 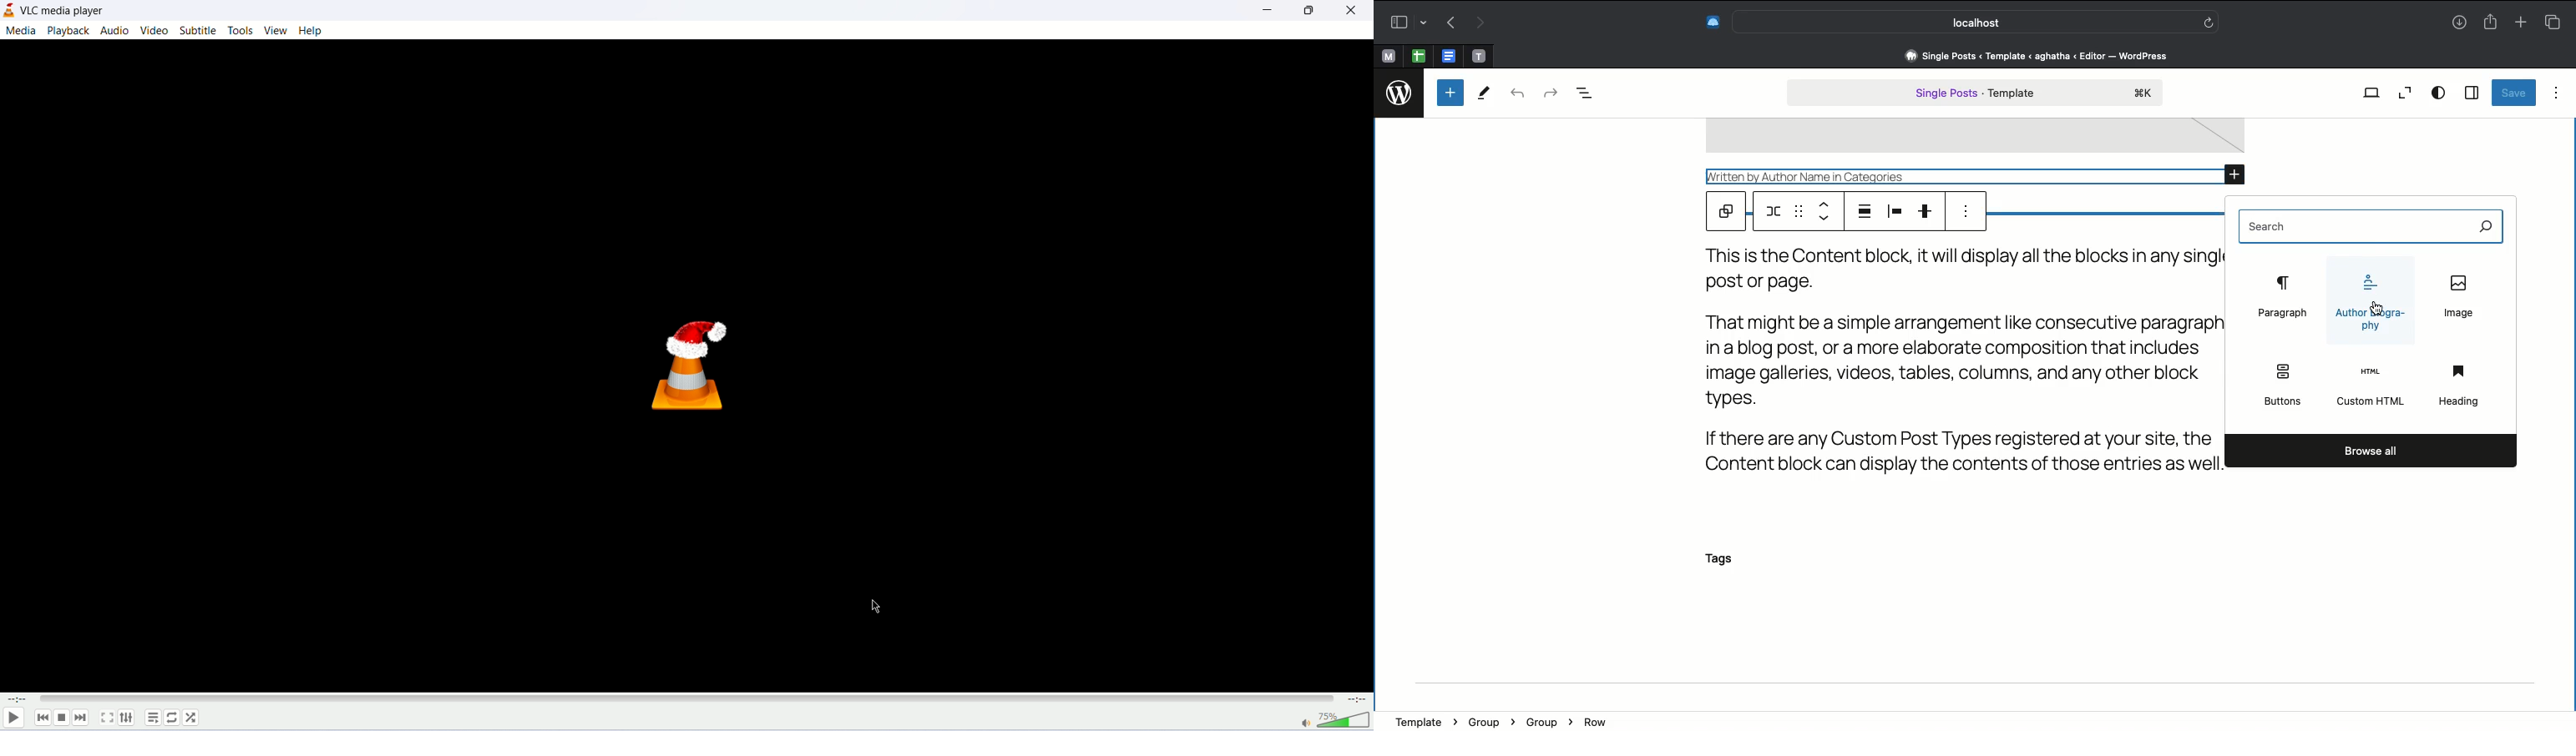 What do you see at coordinates (1400, 89) in the screenshot?
I see `logo` at bounding box center [1400, 89].